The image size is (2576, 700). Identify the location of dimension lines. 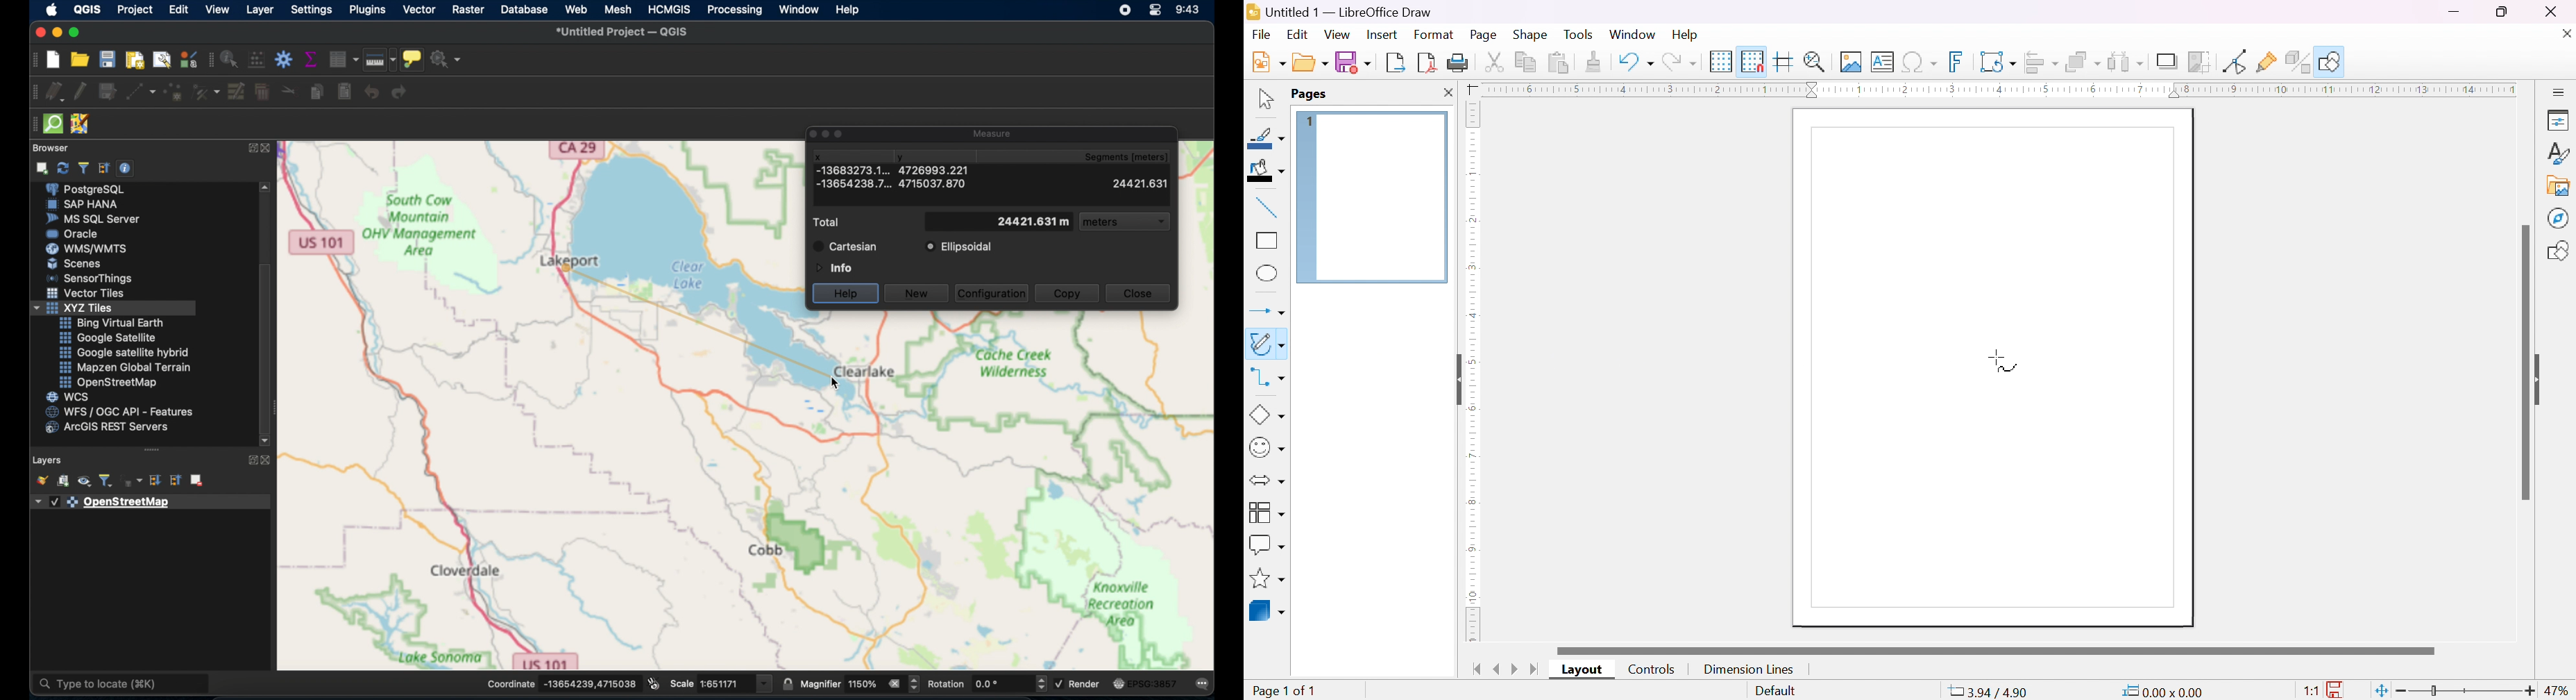
(1747, 669).